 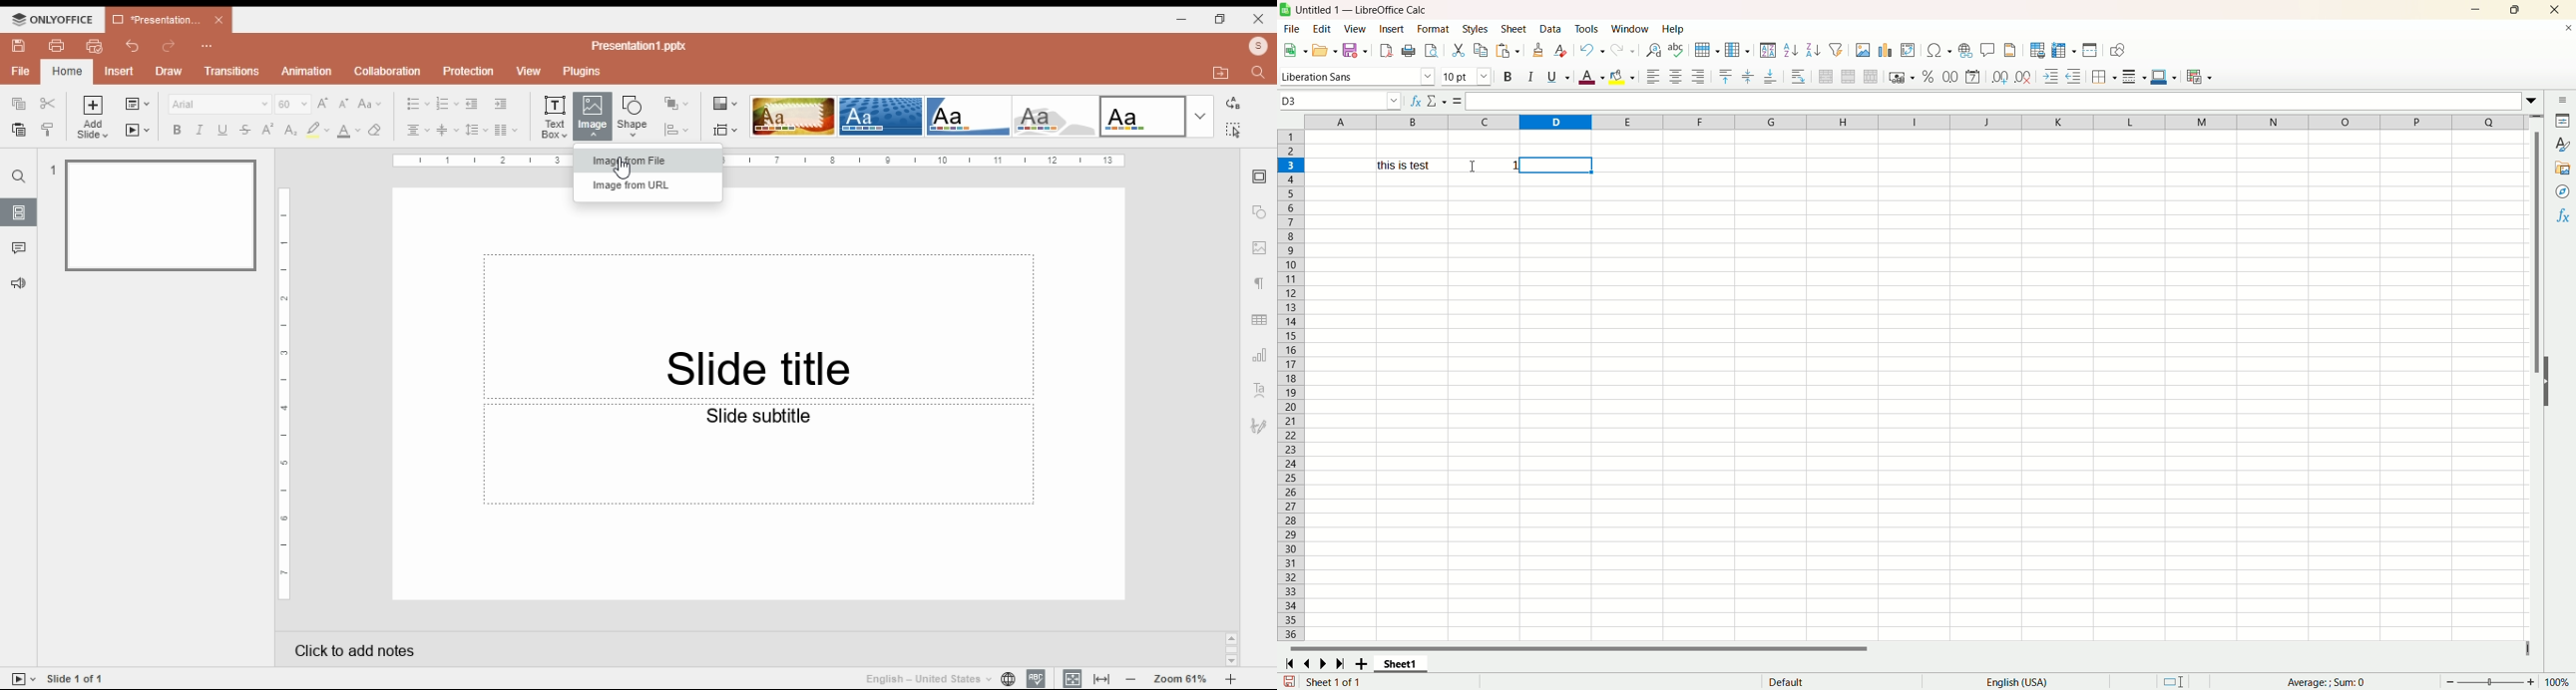 I want to click on spell check, so click(x=1037, y=677).